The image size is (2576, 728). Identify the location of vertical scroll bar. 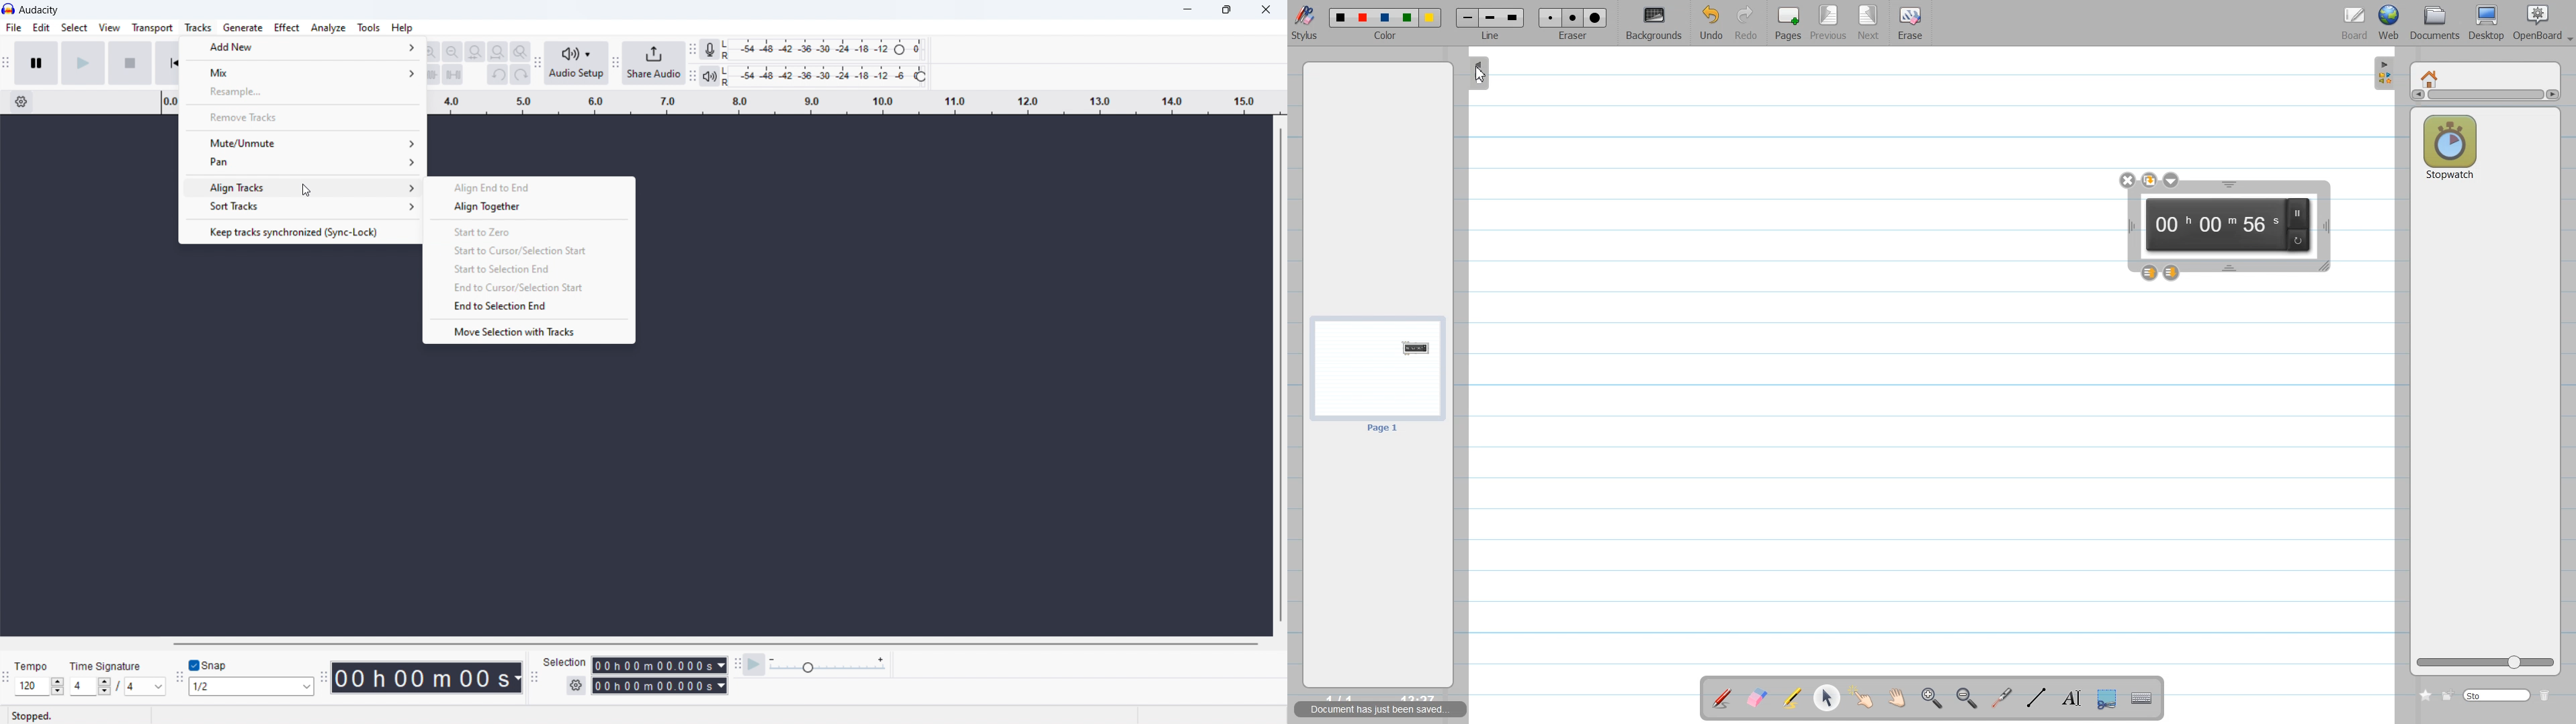
(1277, 374).